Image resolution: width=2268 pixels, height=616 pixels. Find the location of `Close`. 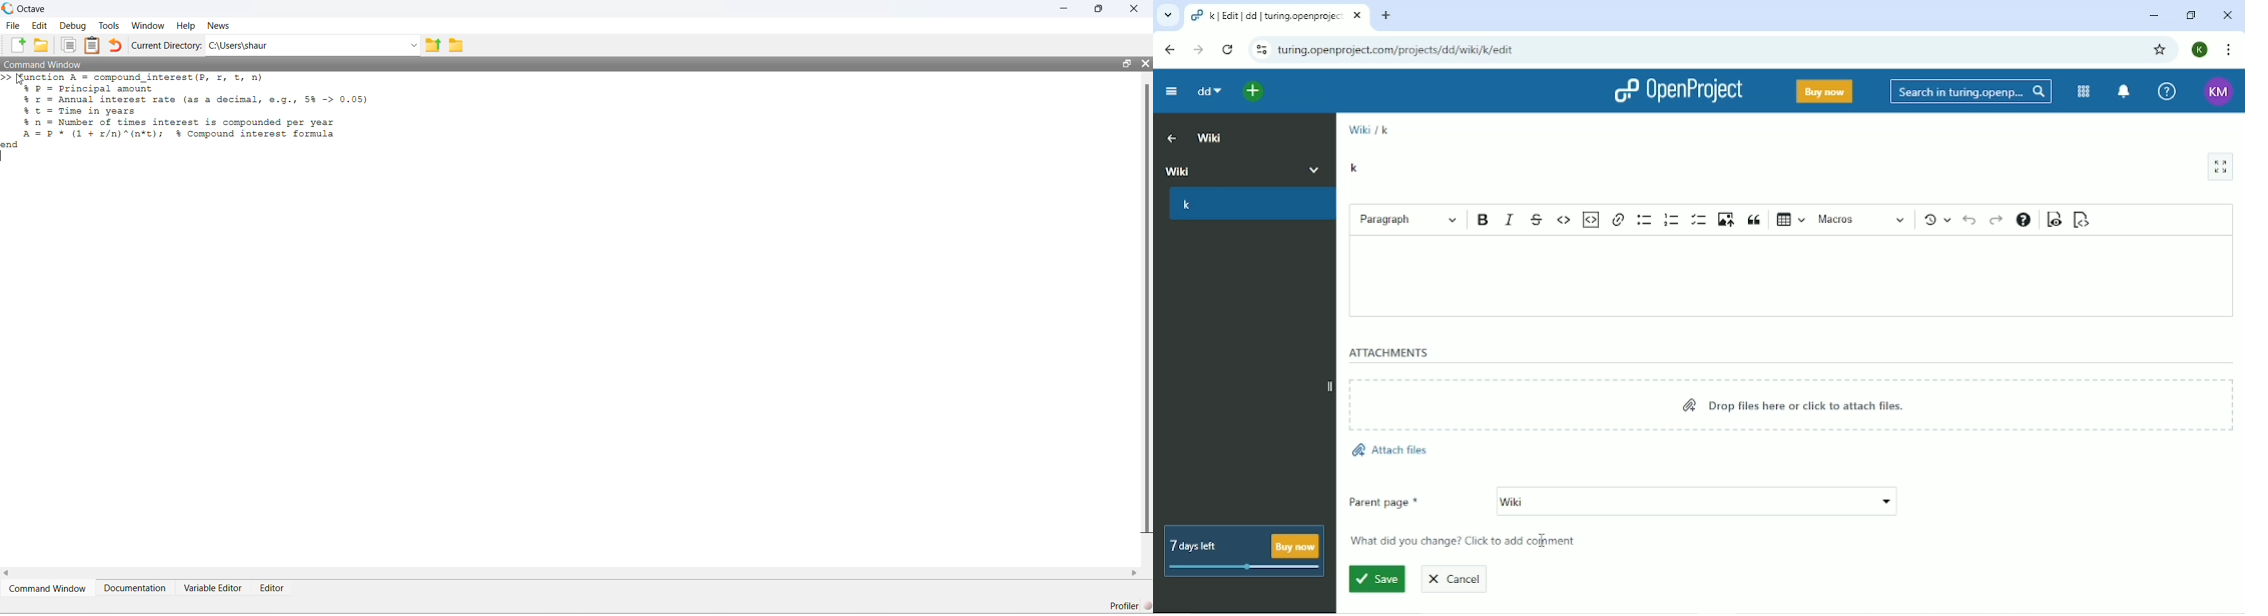

Close is located at coordinates (1145, 63).